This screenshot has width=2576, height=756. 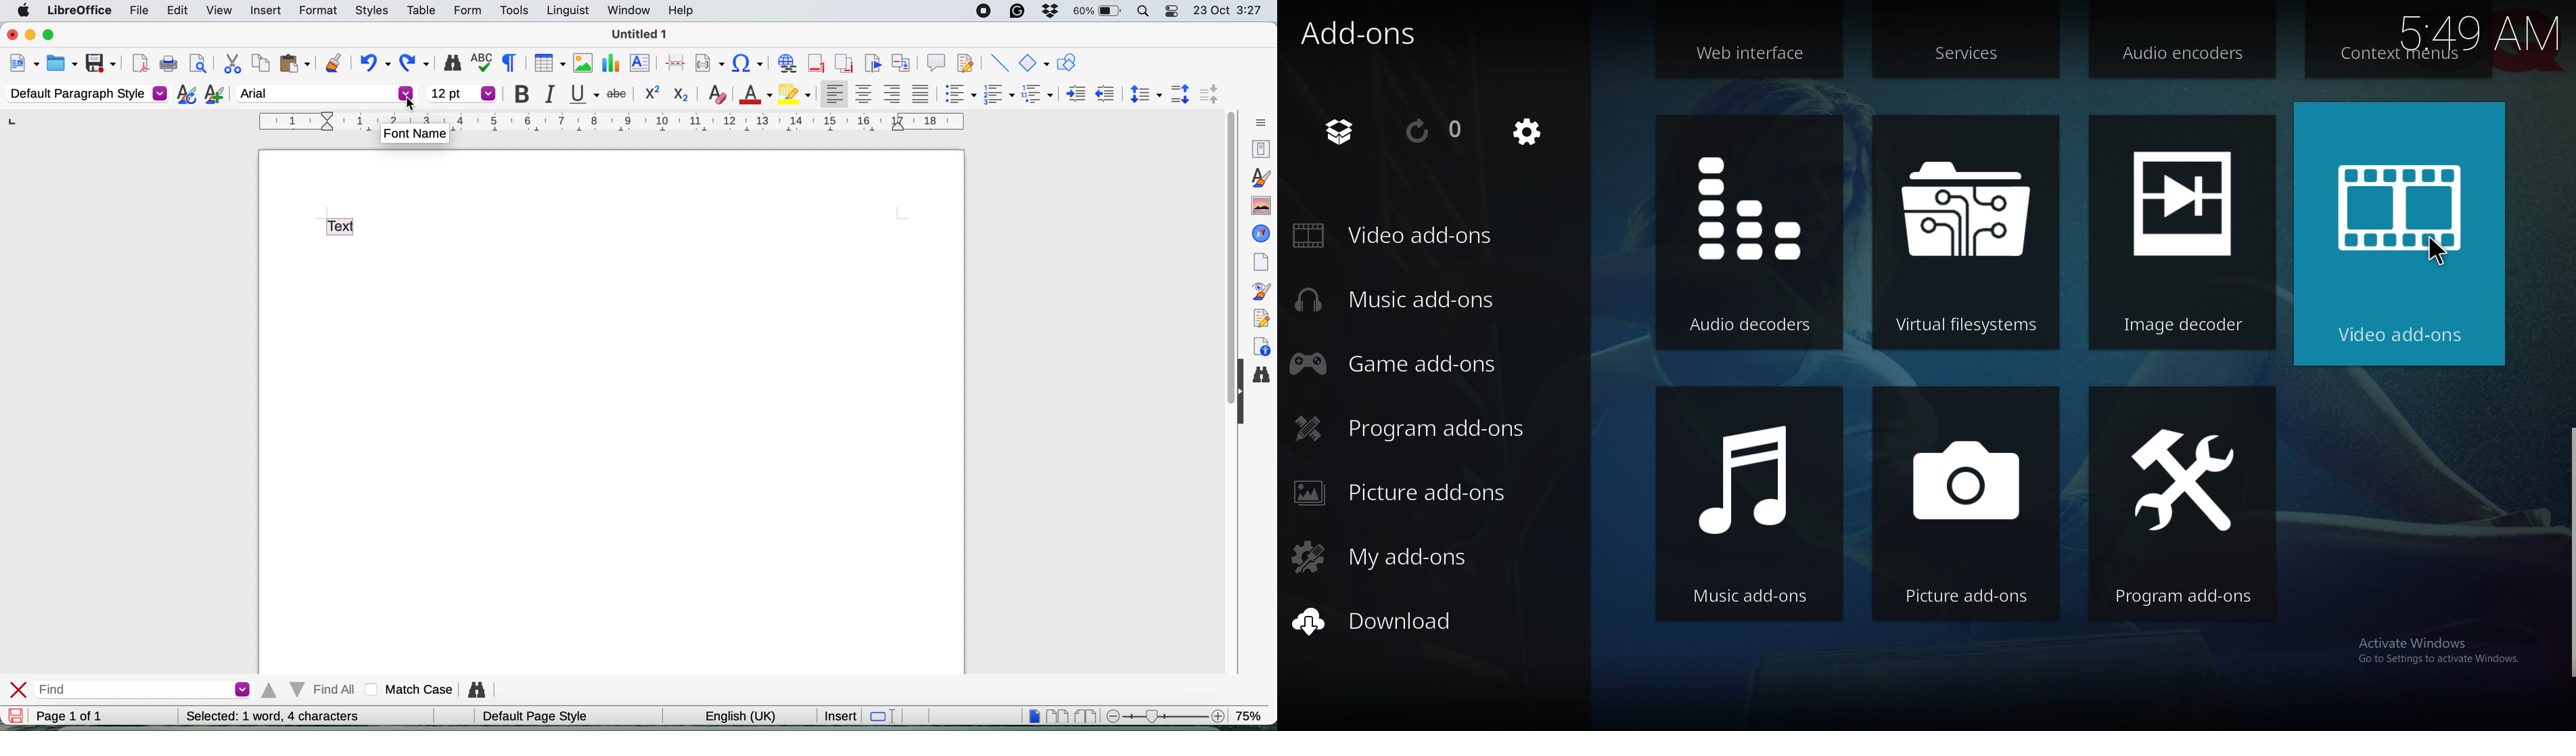 What do you see at coordinates (1071, 94) in the screenshot?
I see `increase indent` at bounding box center [1071, 94].